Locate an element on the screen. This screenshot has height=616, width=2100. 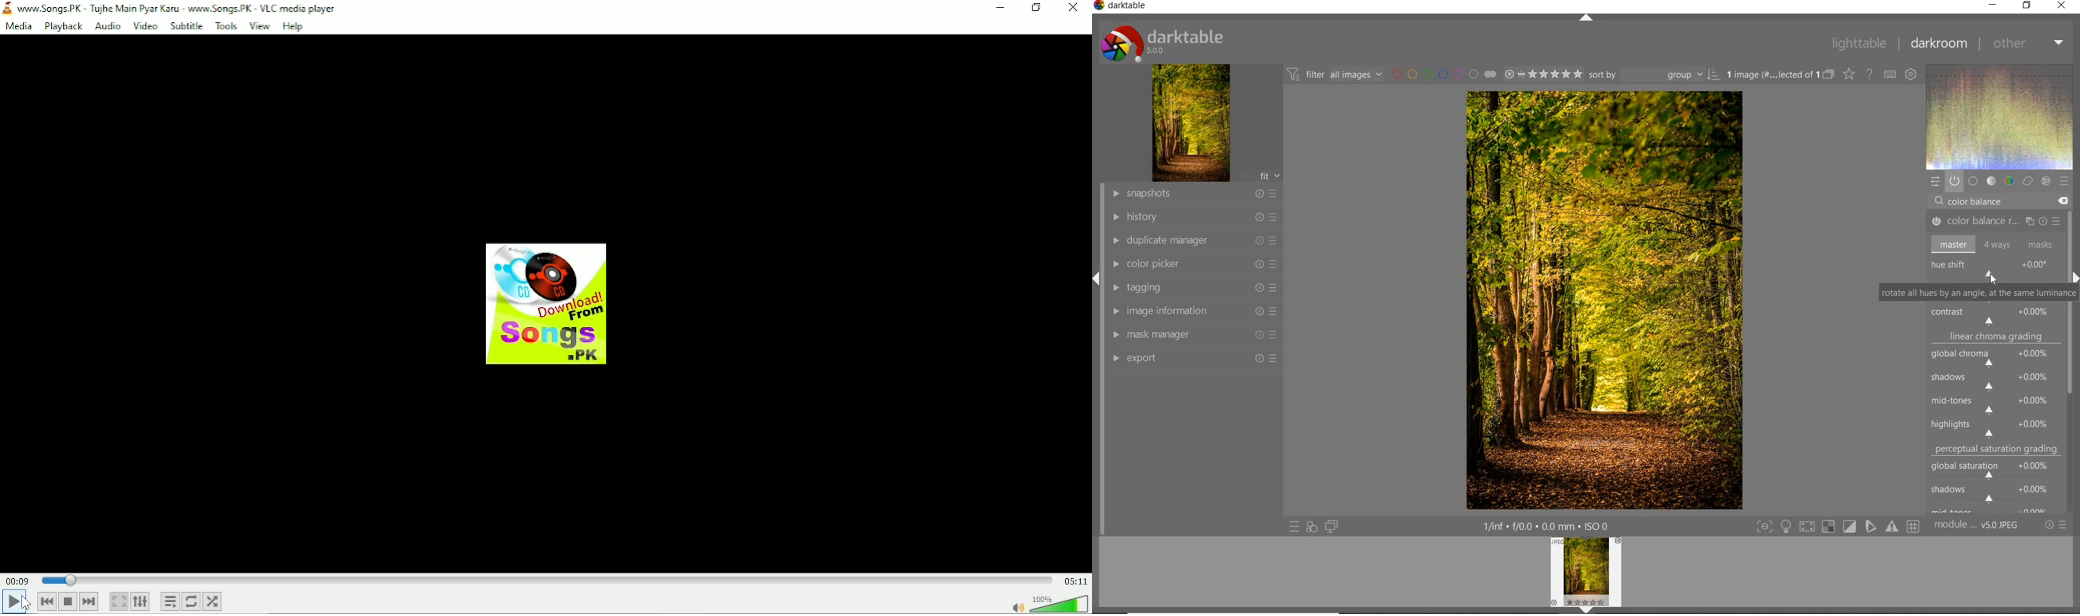
mid-tones is located at coordinates (1993, 403).